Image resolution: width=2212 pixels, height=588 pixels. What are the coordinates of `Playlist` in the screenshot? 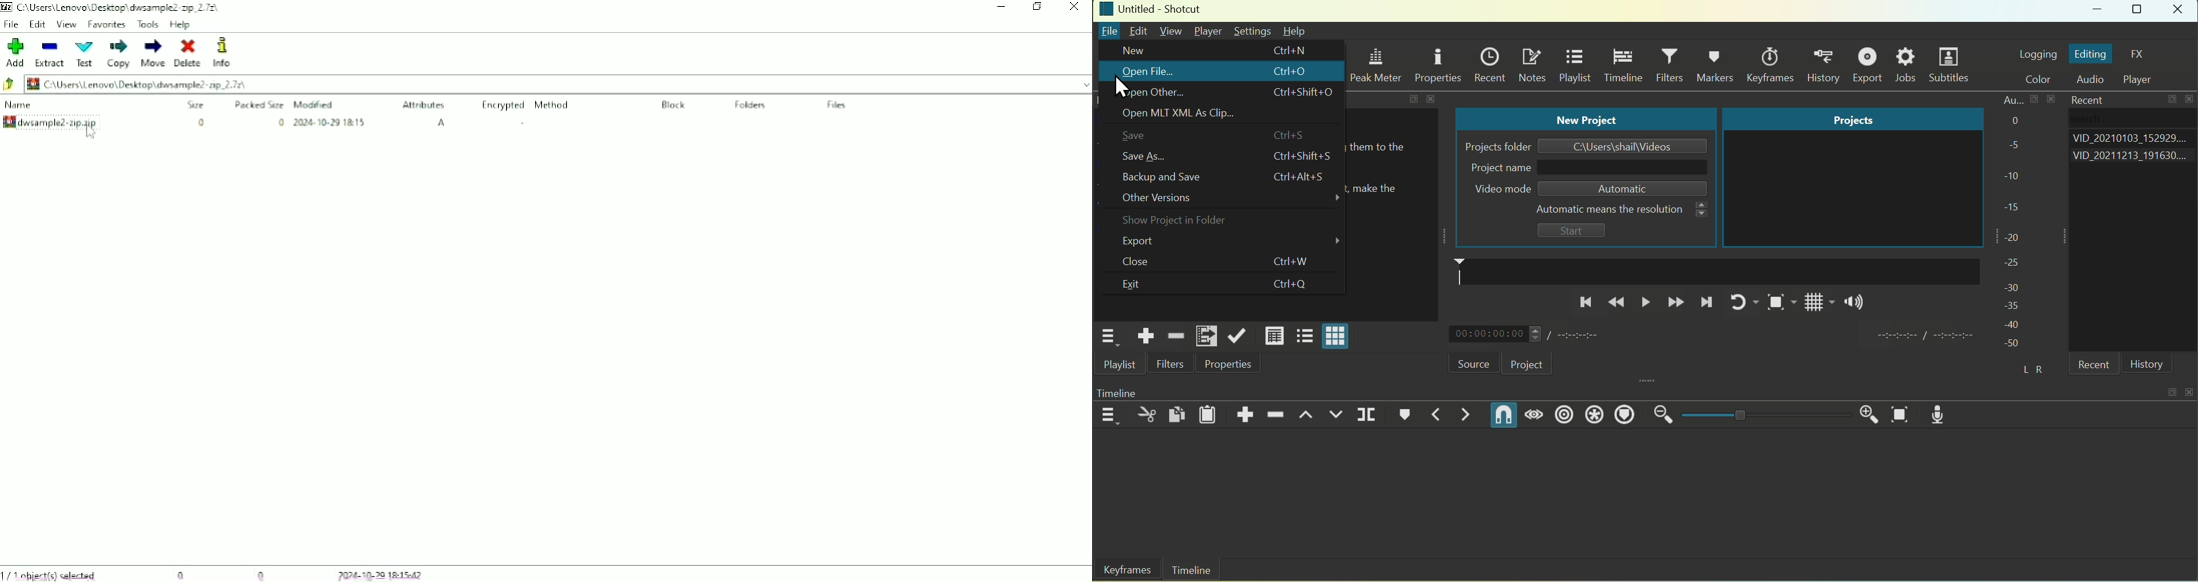 It's located at (1575, 67).